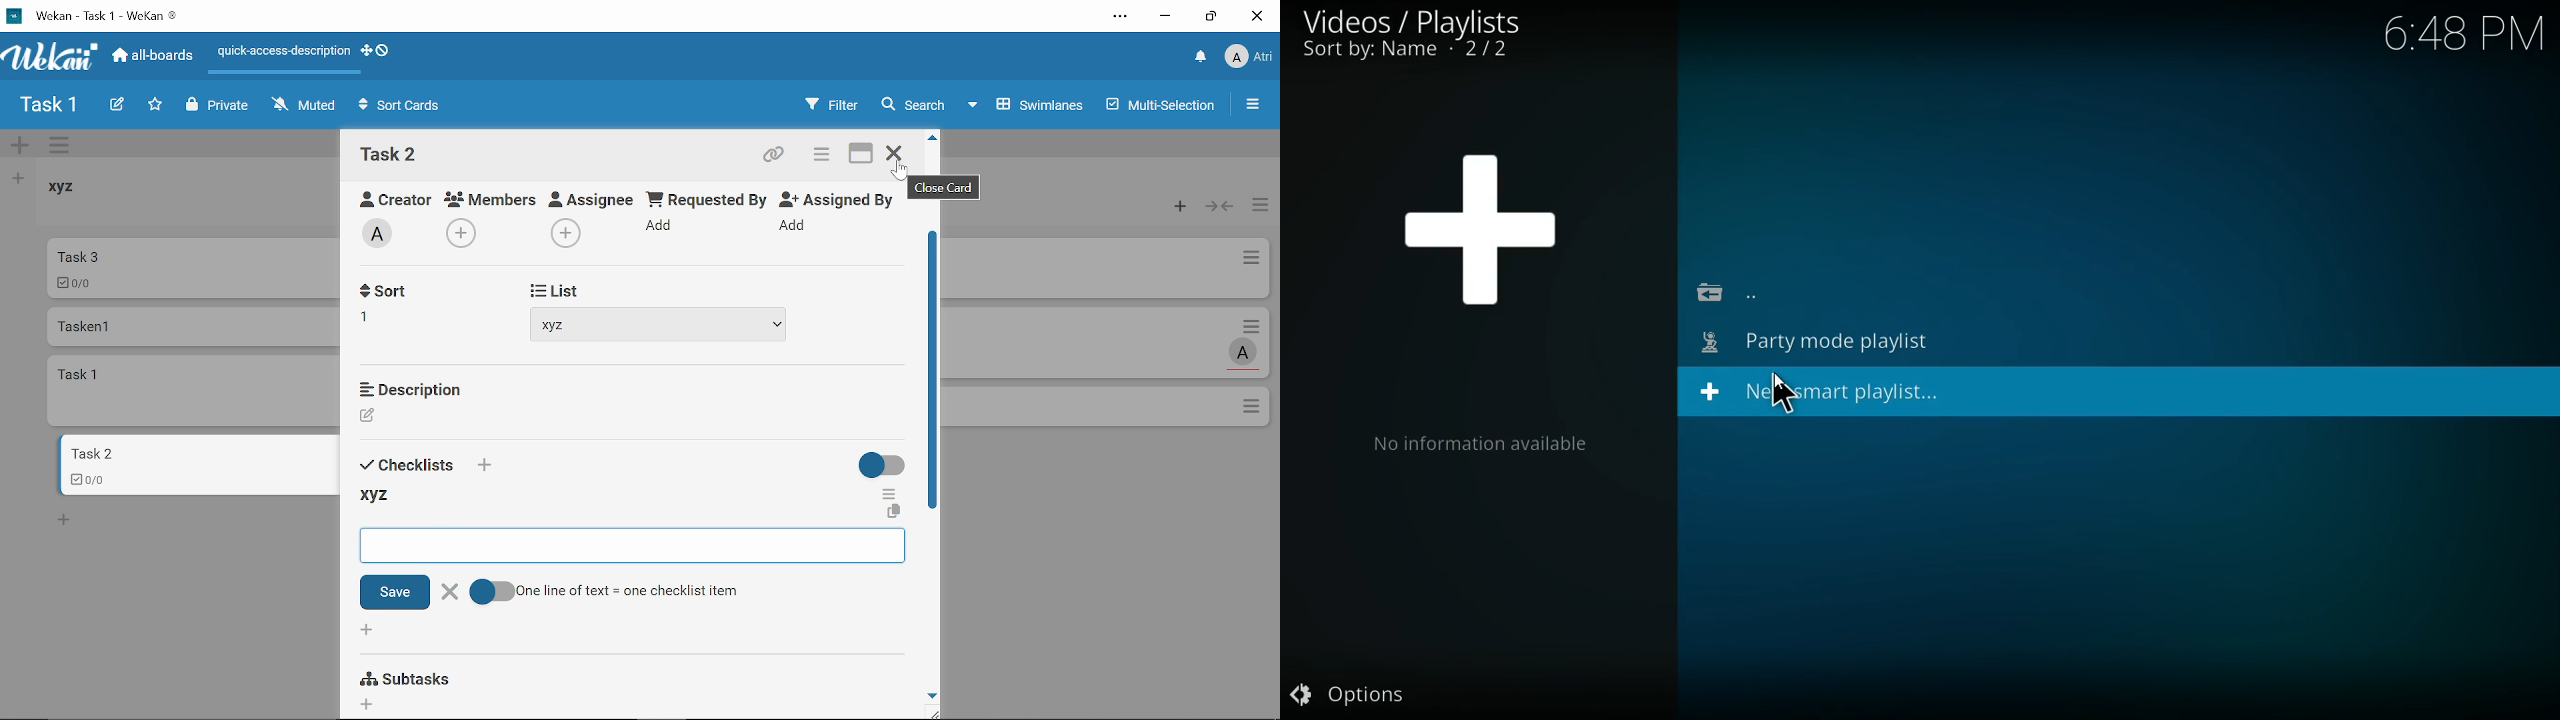 The image size is (2576, 728). What do you see at coordinates (405, 293) in the screenshot?
I see `Received` at bounding box center [405, 293].